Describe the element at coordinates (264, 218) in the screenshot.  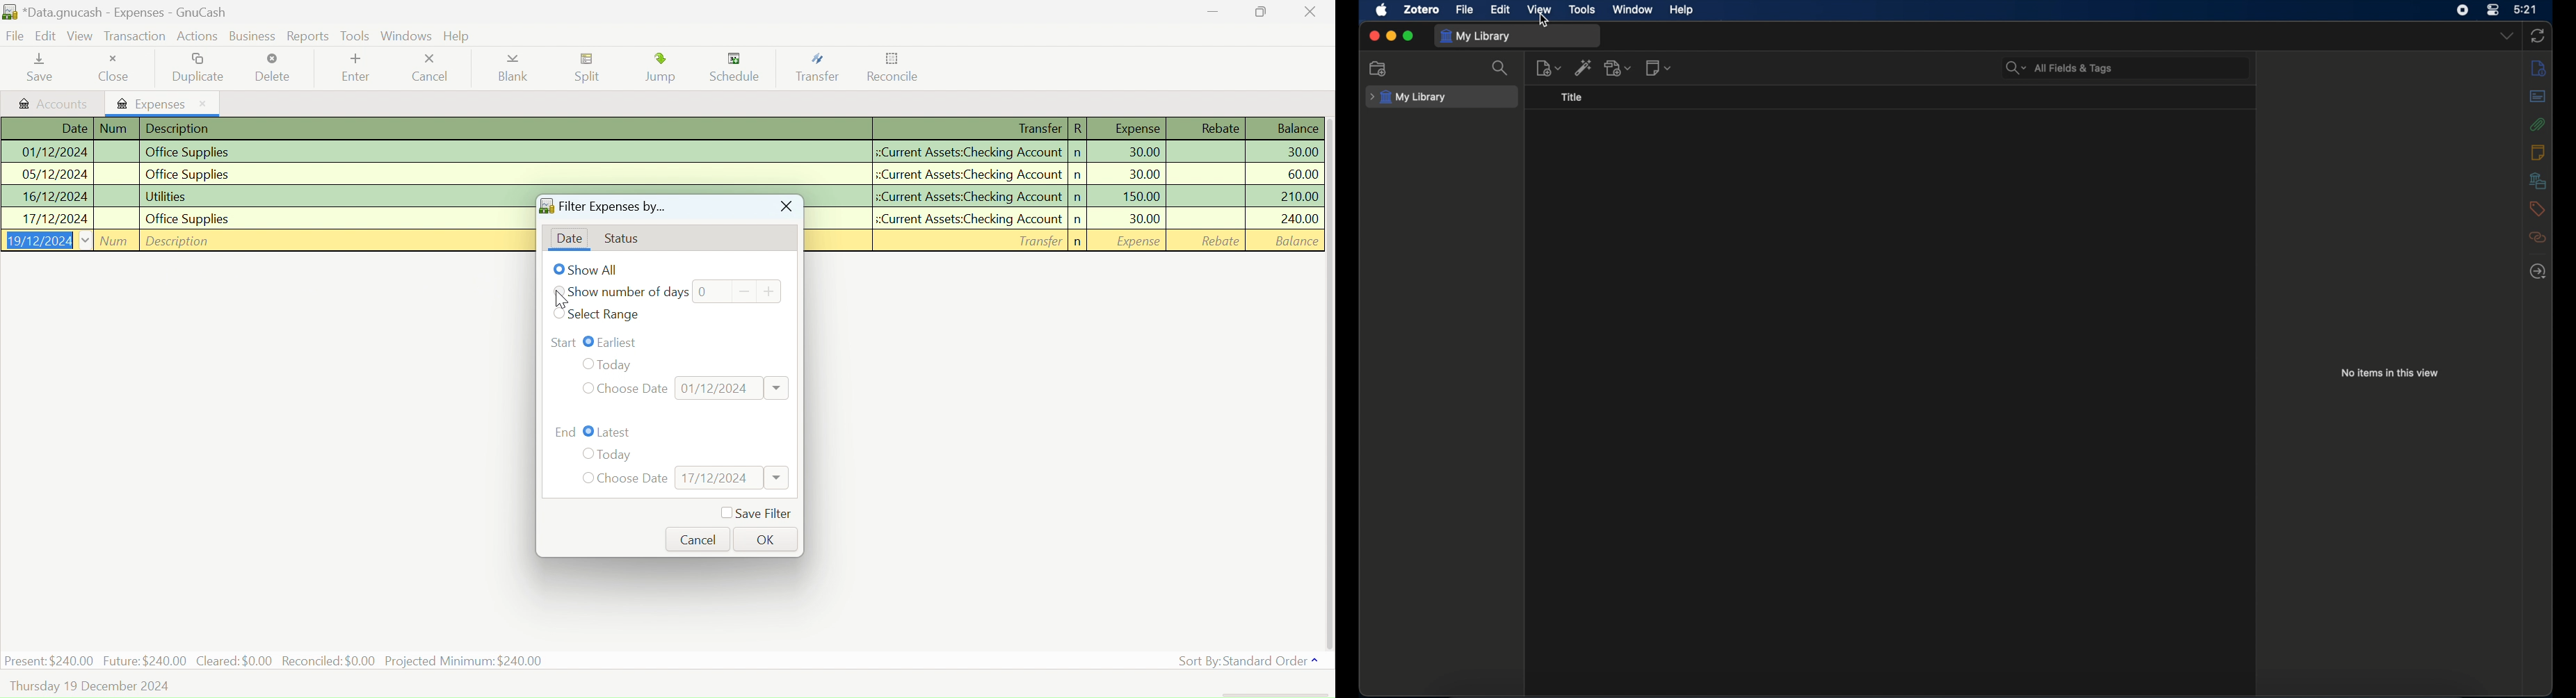
I see `Office Supplies Transaction` at that location.